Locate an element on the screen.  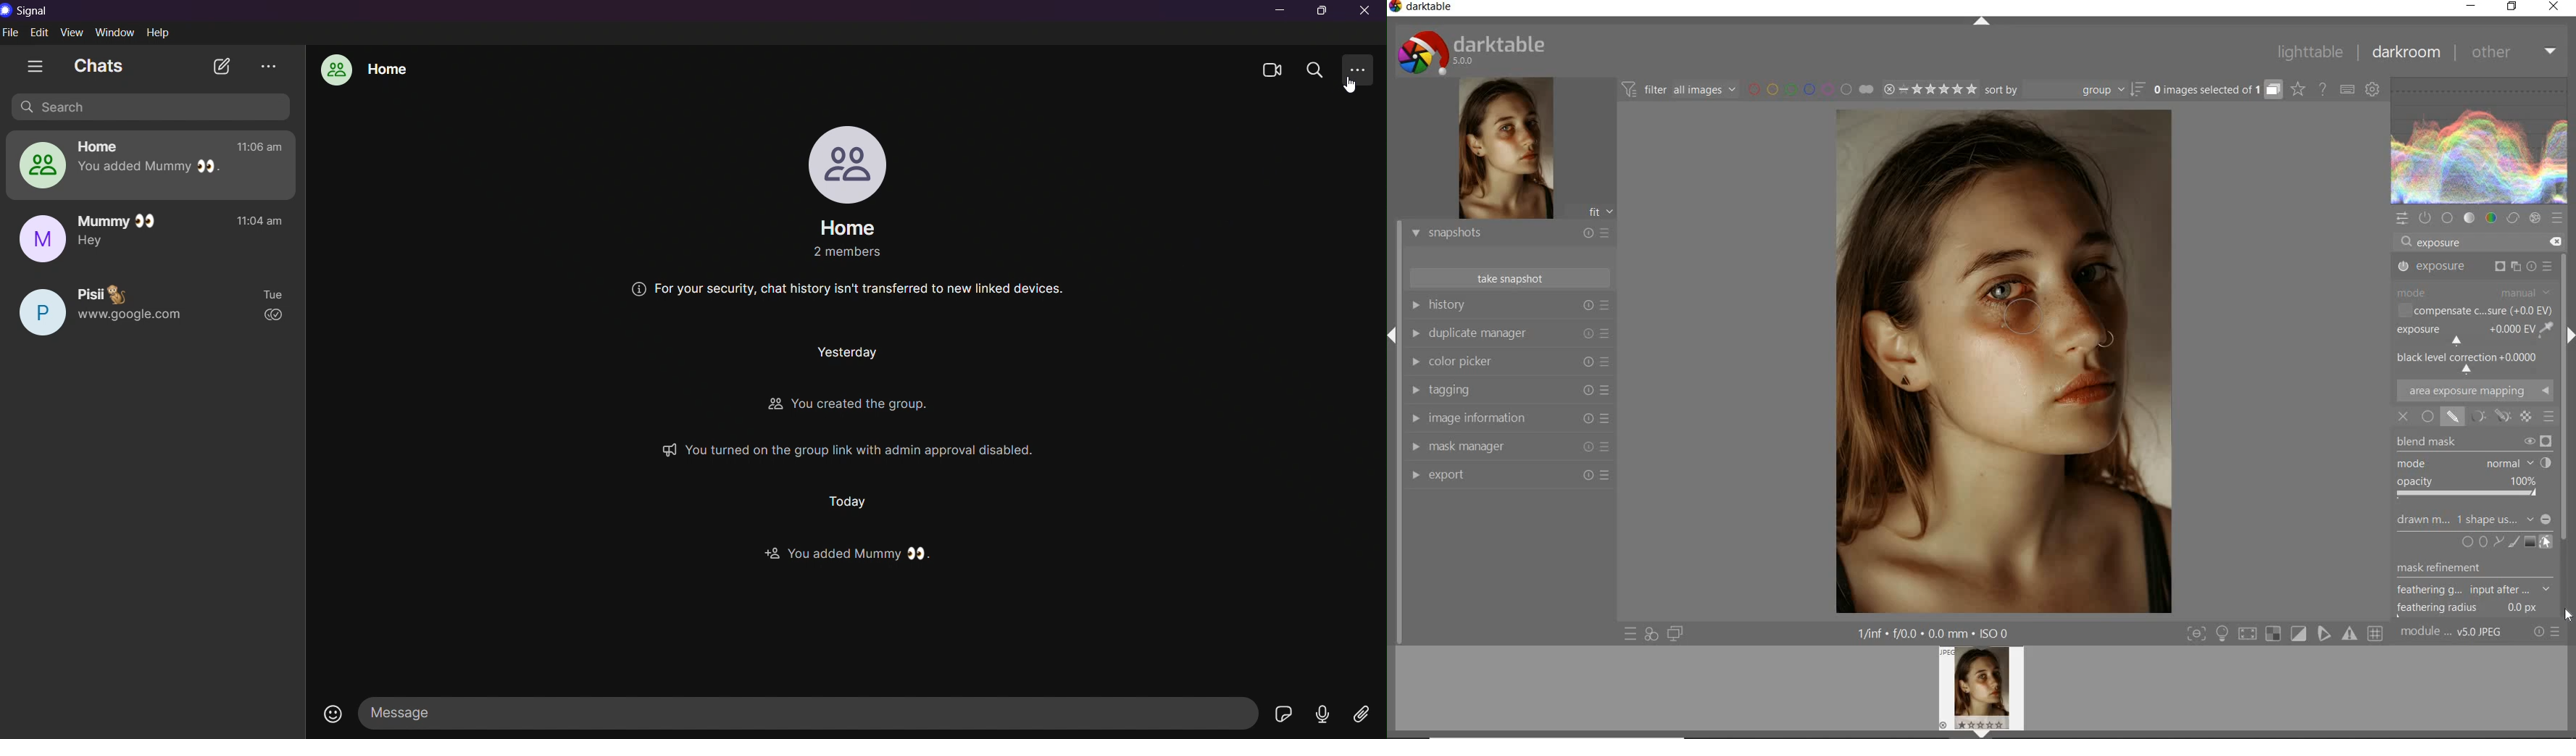
drawn musk is located at coordinates (2455, 418).